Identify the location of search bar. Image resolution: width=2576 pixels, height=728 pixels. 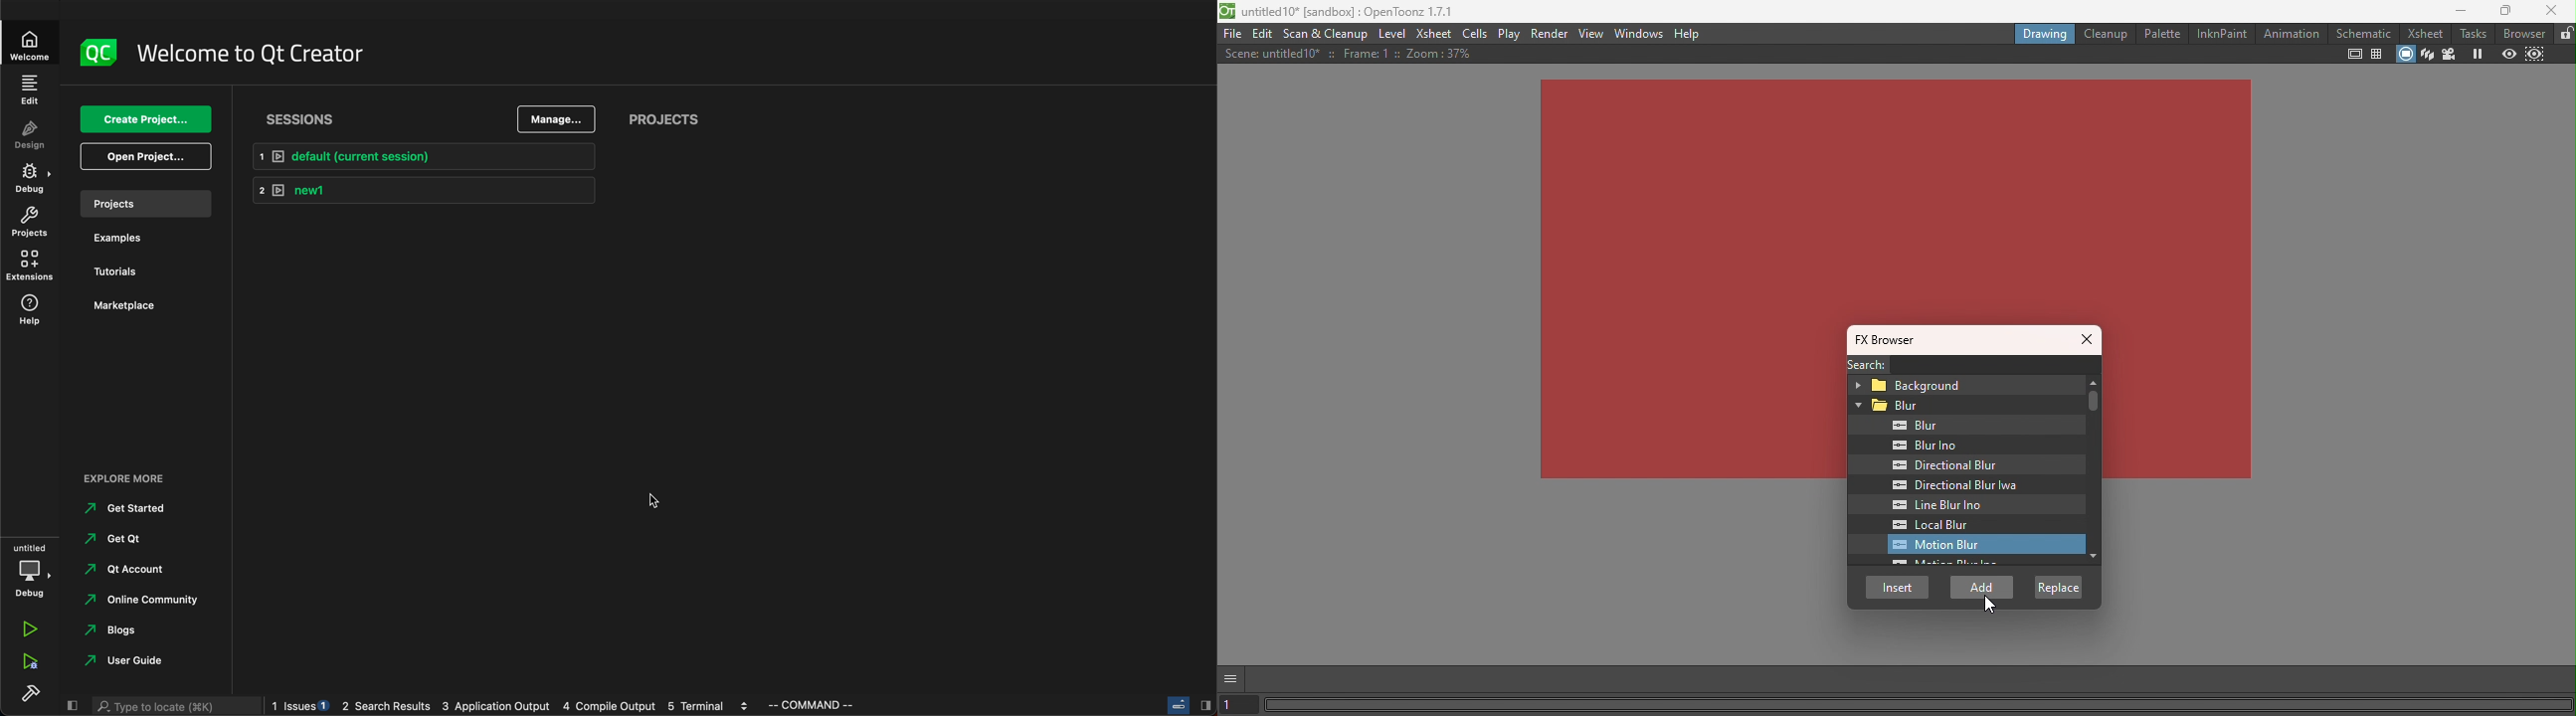
(174, 706).